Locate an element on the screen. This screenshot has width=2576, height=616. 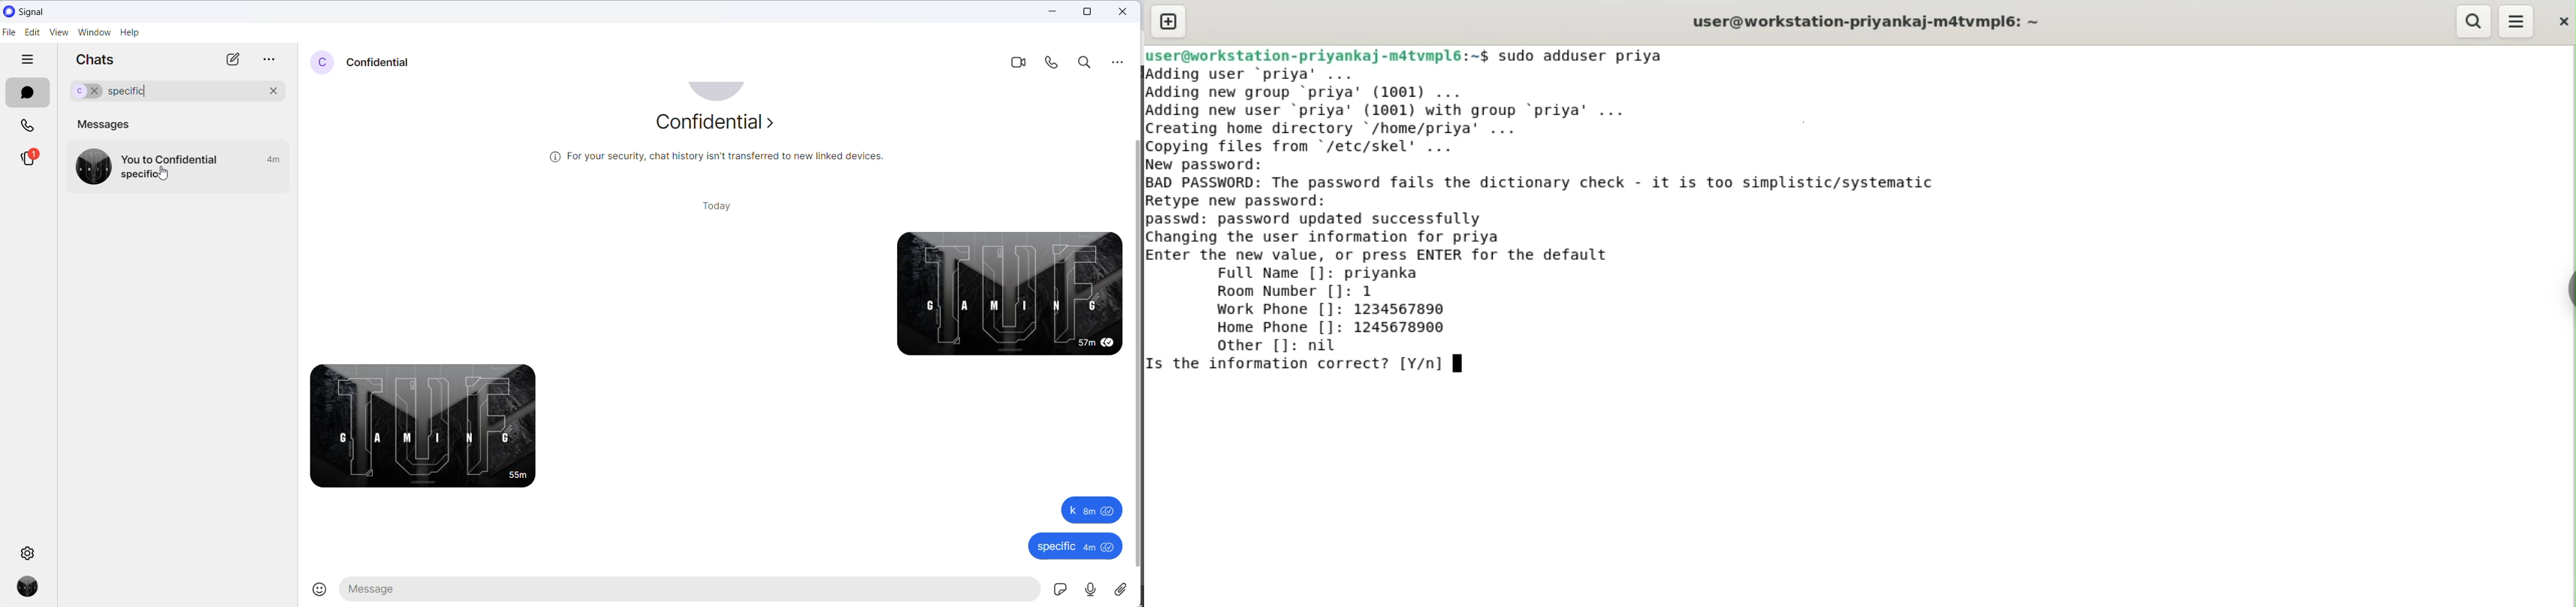
stories is located at coordinates (29, 159).